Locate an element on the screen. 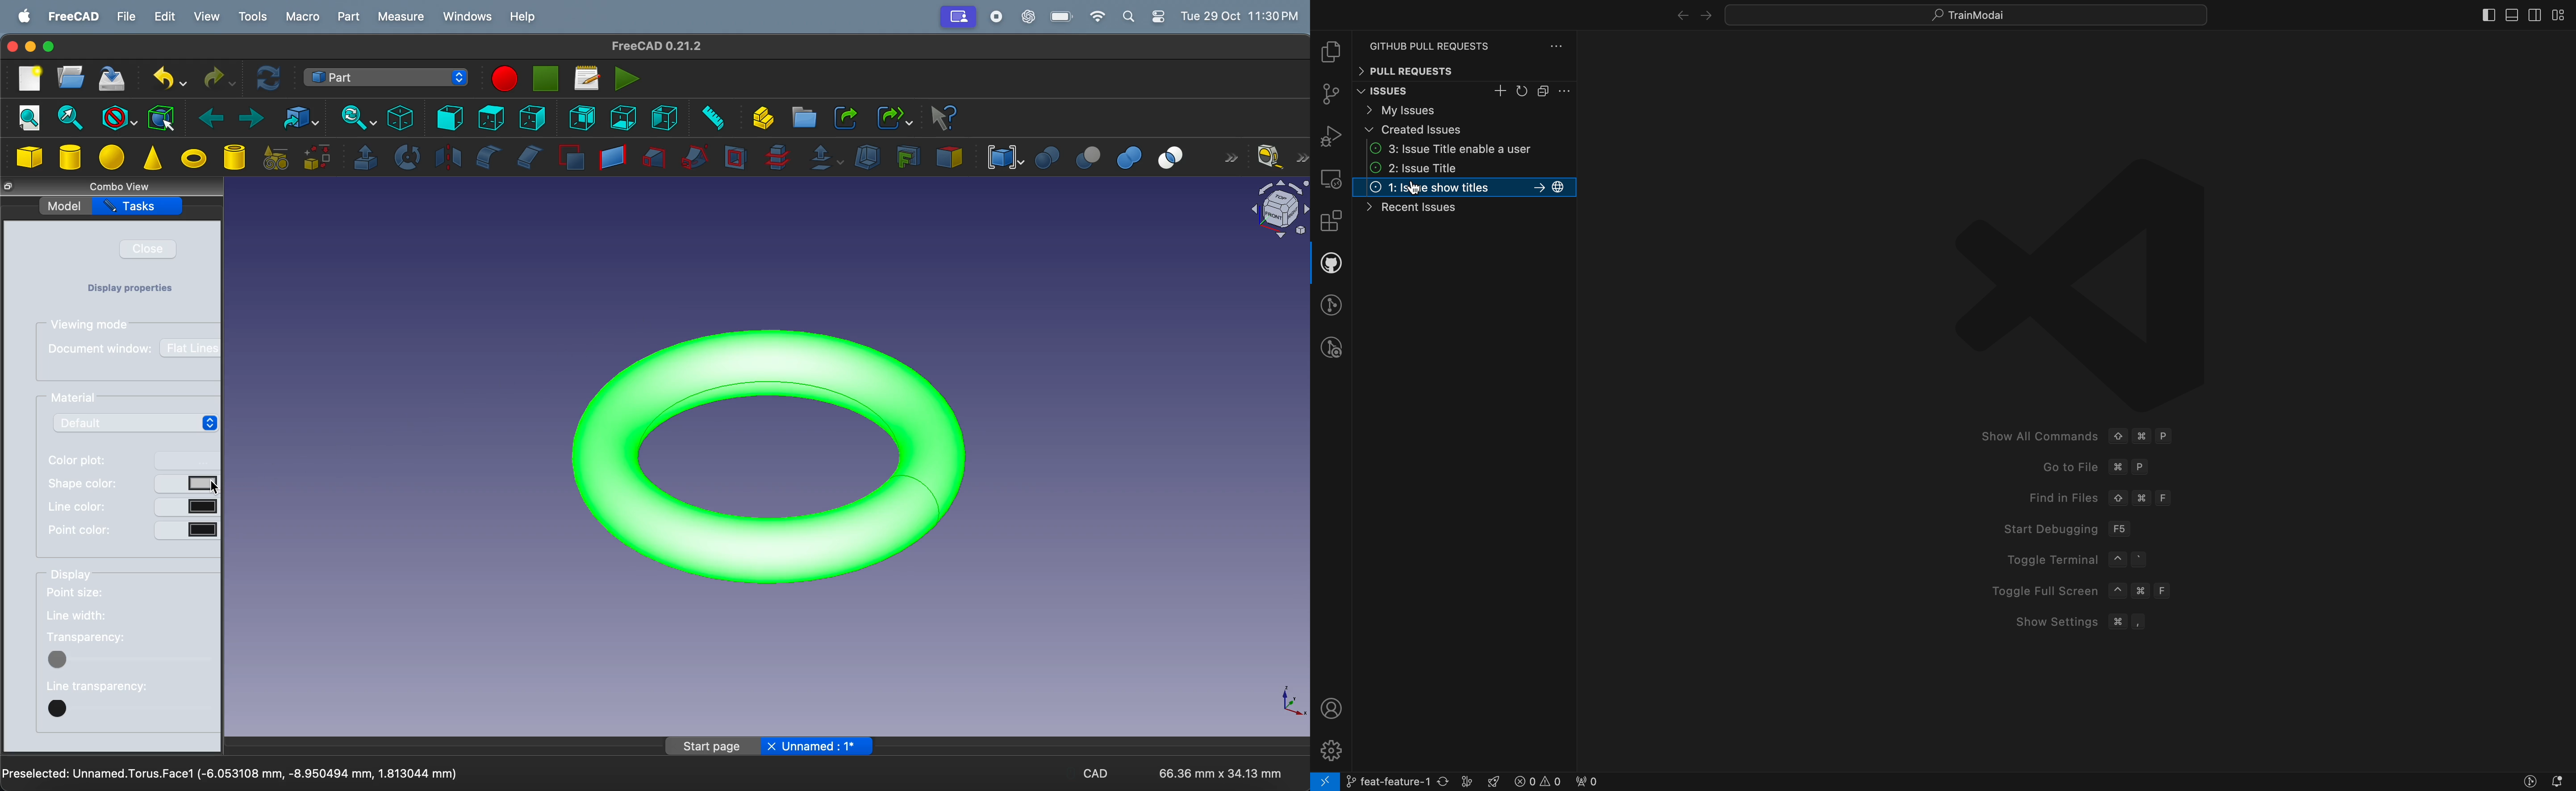 The width and height of the screenshot is (2576, 812). bottom view is located at coordinates (622, 118).